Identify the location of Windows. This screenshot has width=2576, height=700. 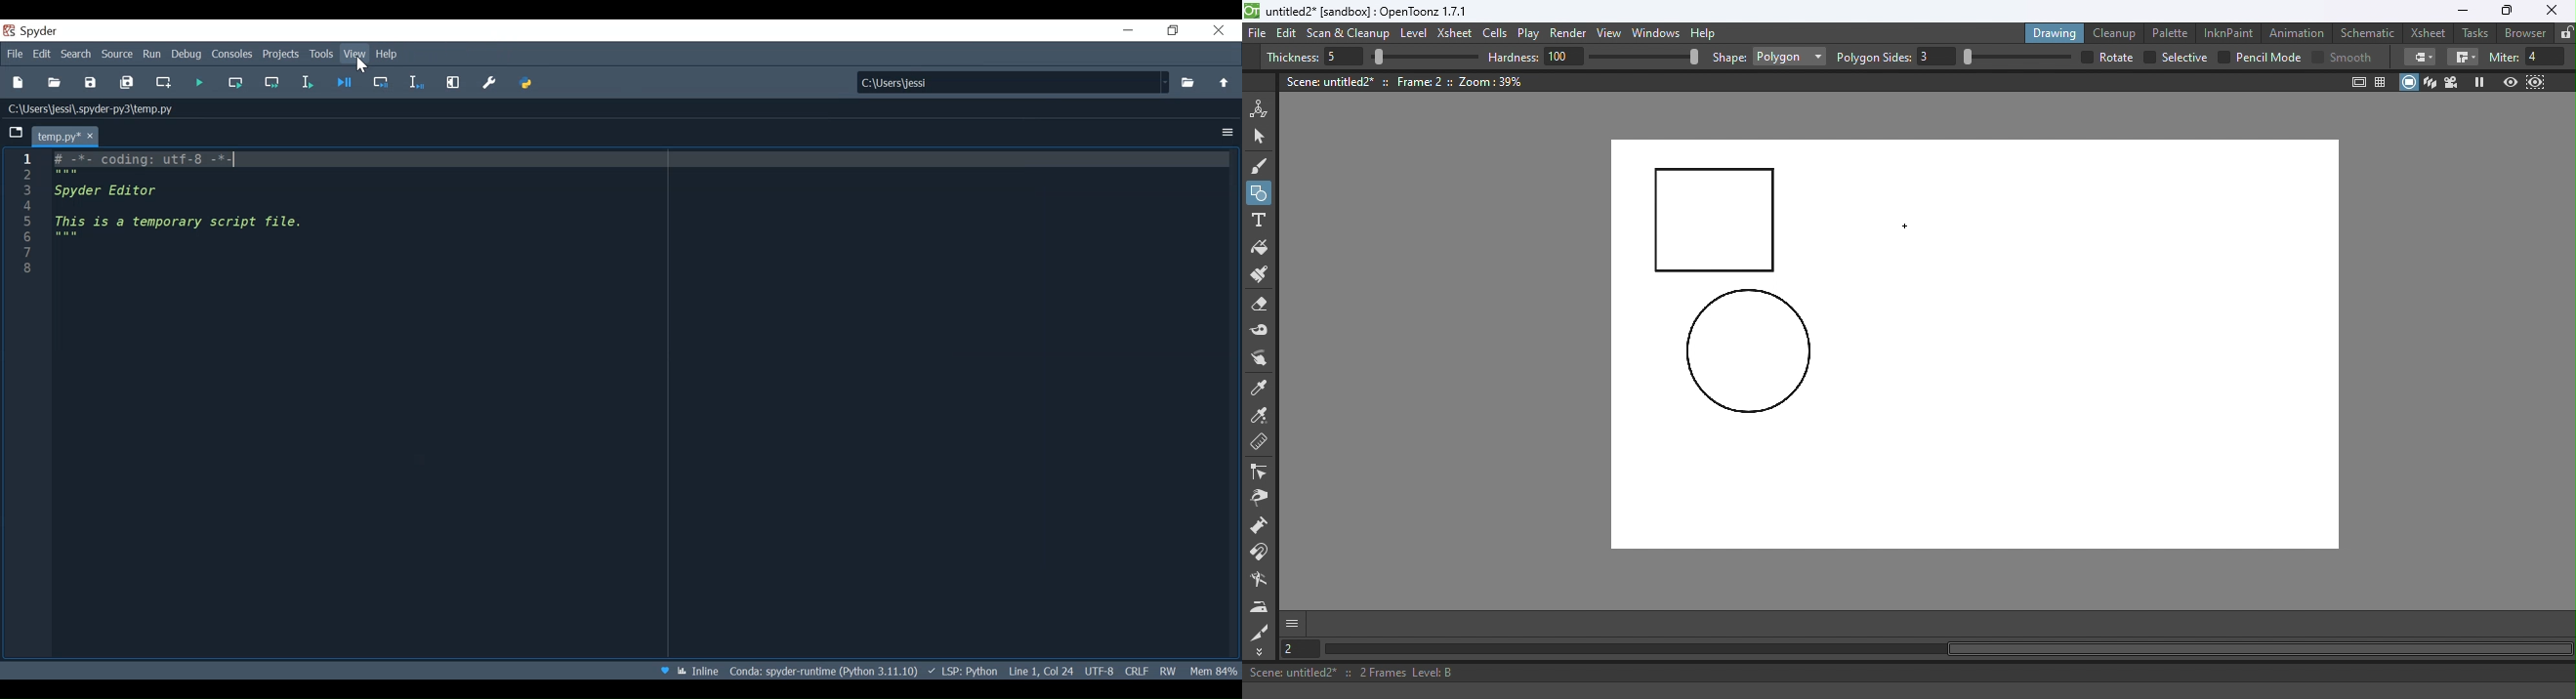
(1657, 34).